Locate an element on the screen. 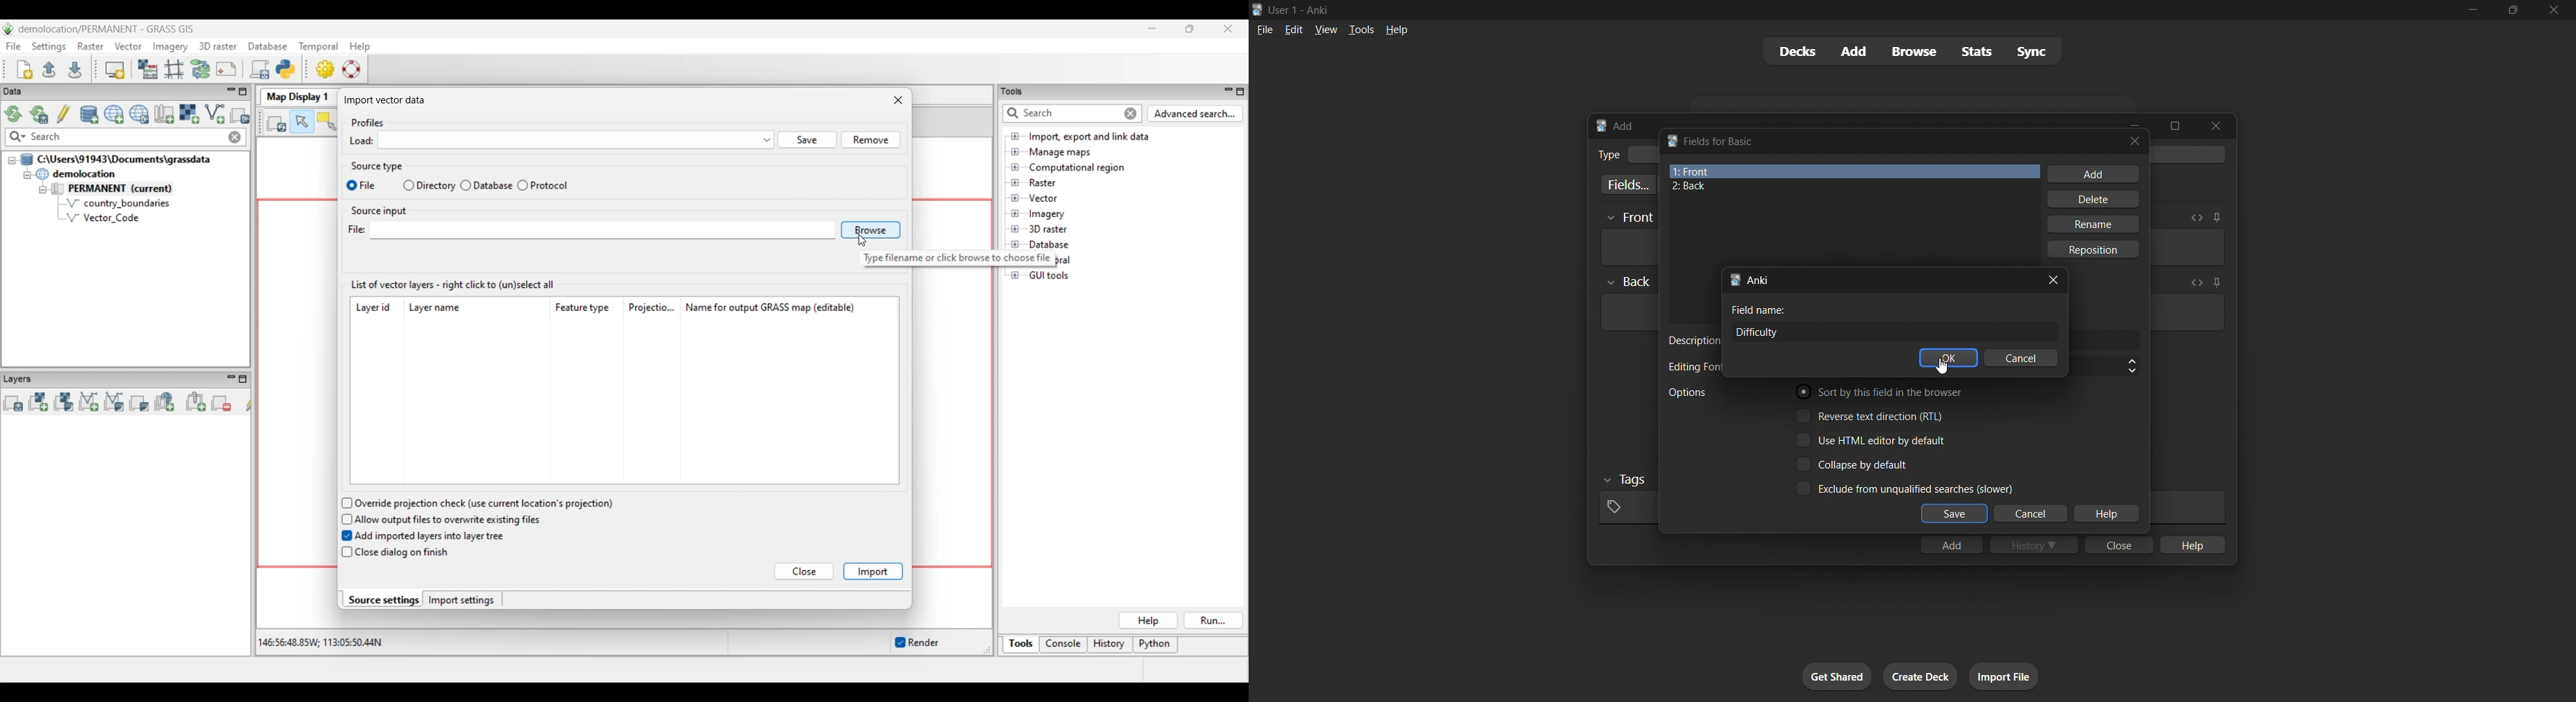 This screenshot has height=728, width=2576. field description input is located at coordinates (2105, 341).